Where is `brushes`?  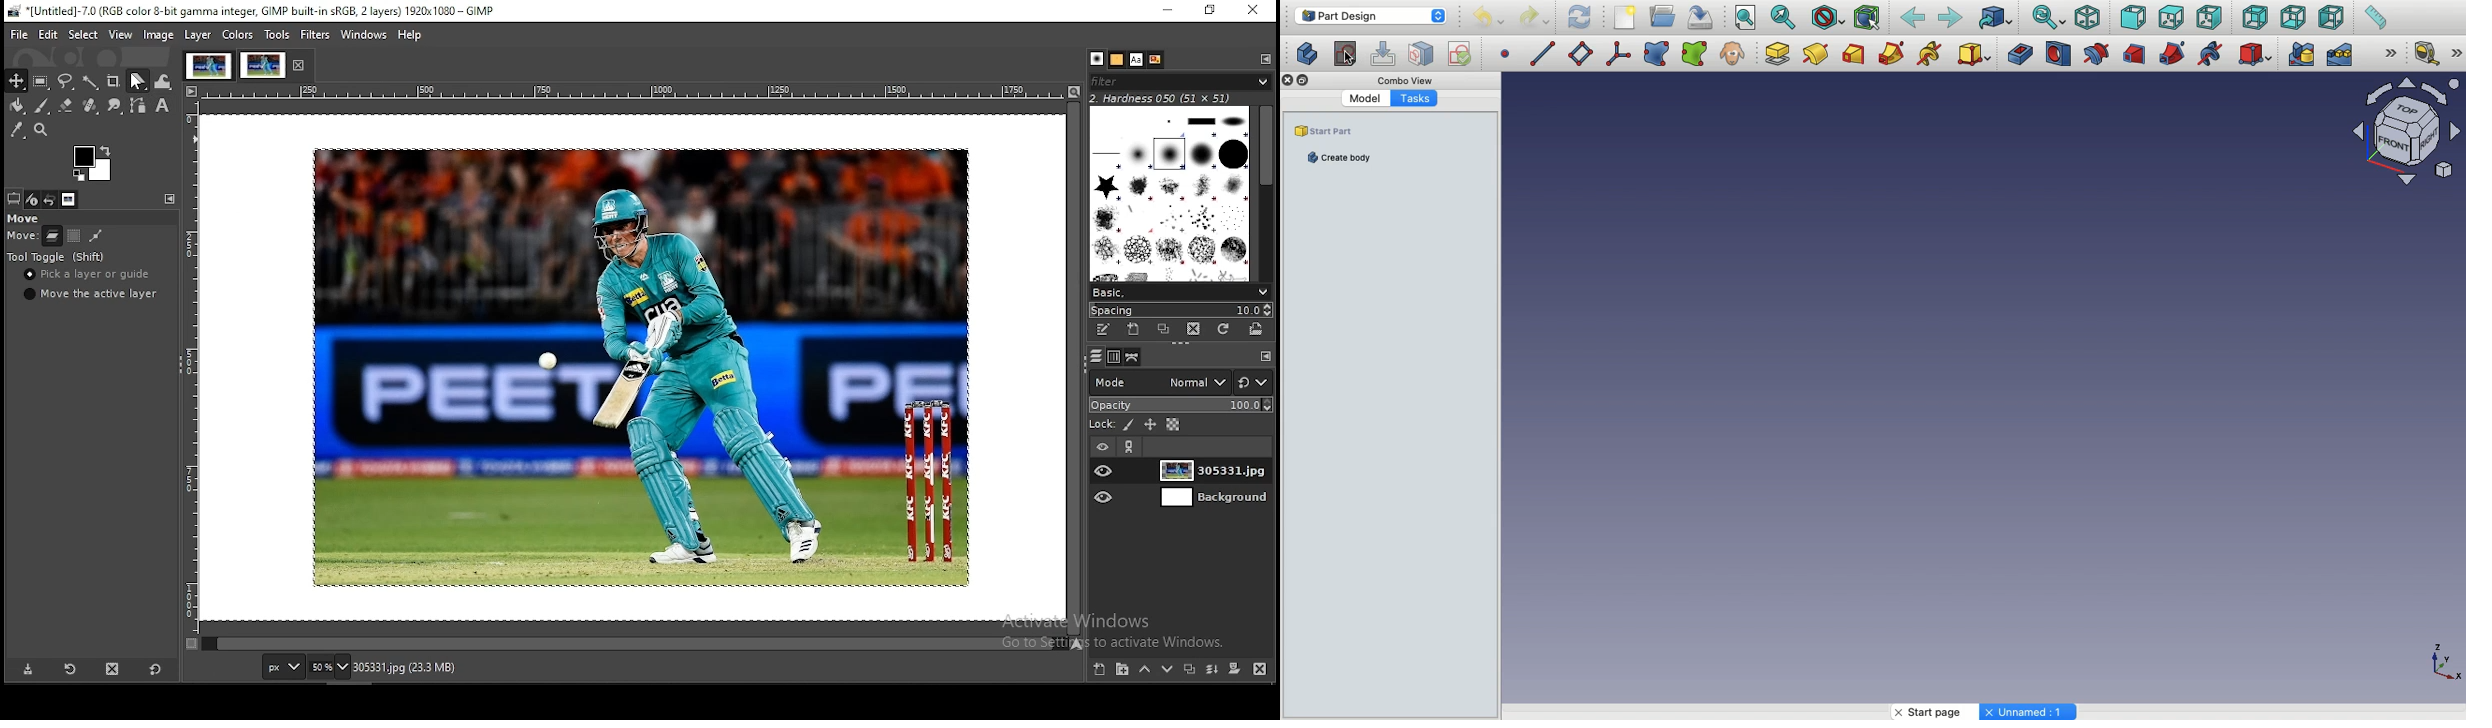
brushes is located at coordinates (1167, 195).